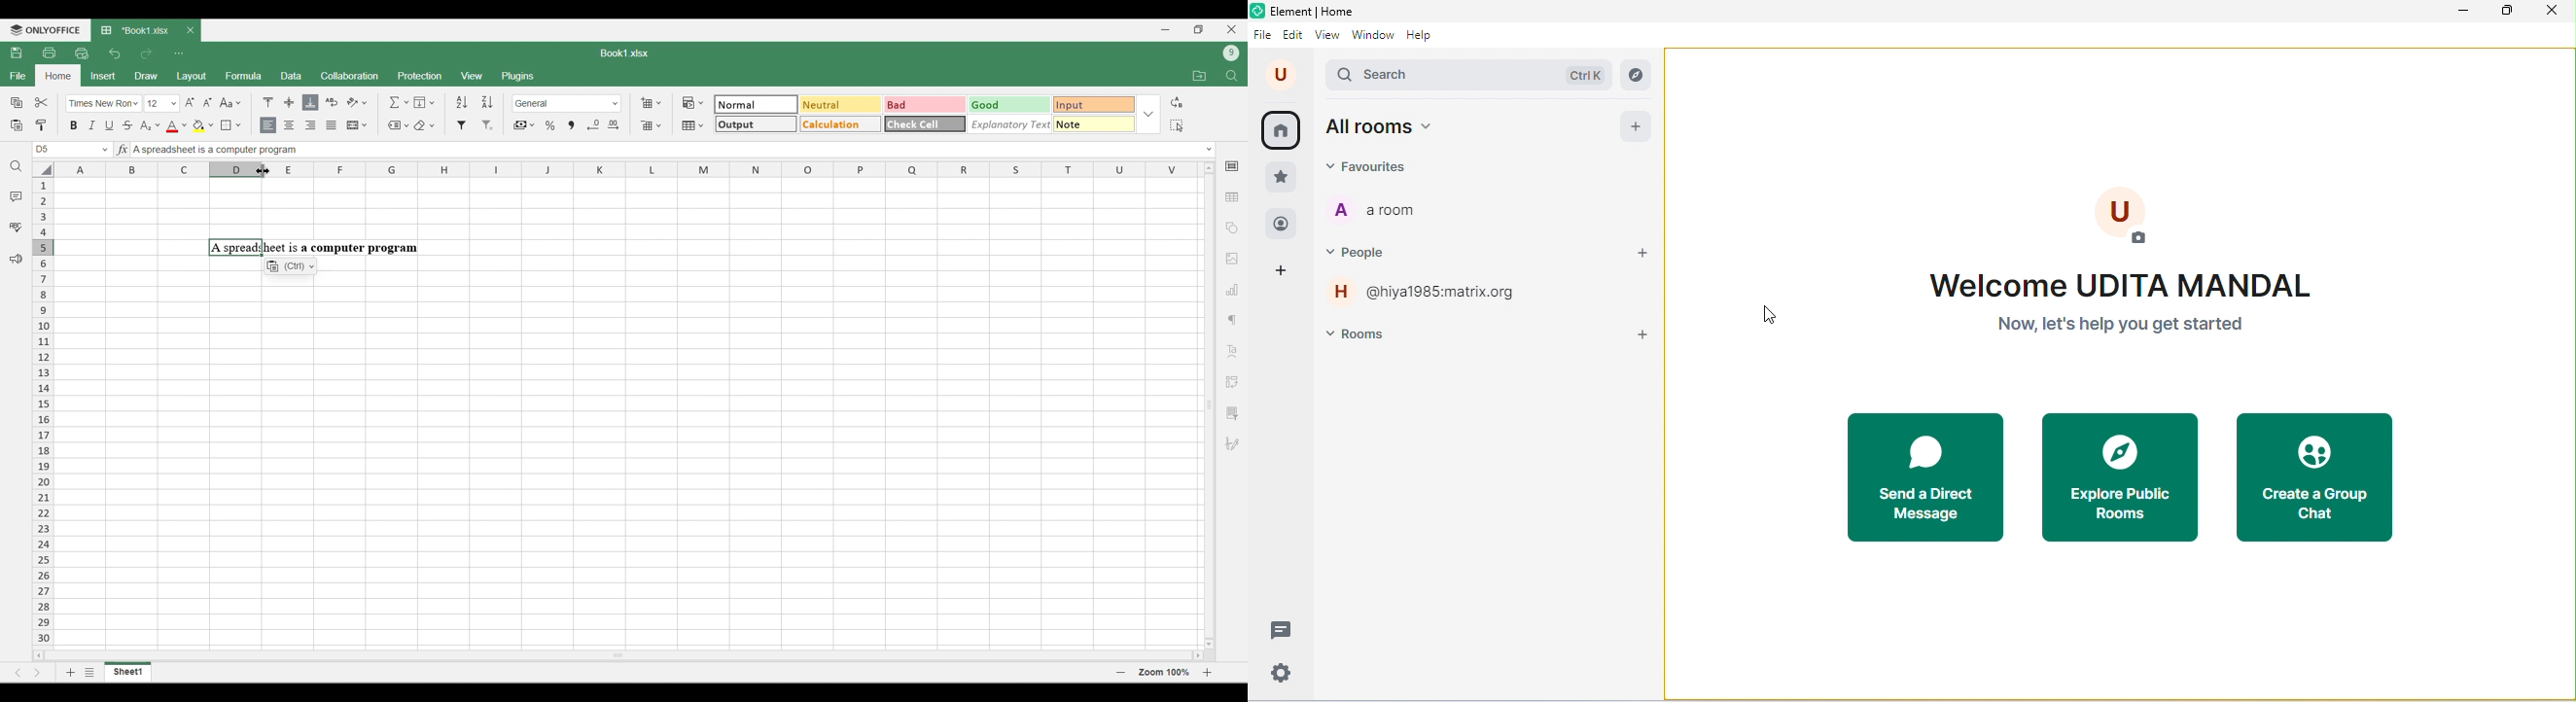 Image resolution: width=2576 pixels, height=728 pixels. What do you see at coordinates (313, 248) in the screenshot?
I see `A spreadsheet is a computer progrram` at bounding box center [313, 248].